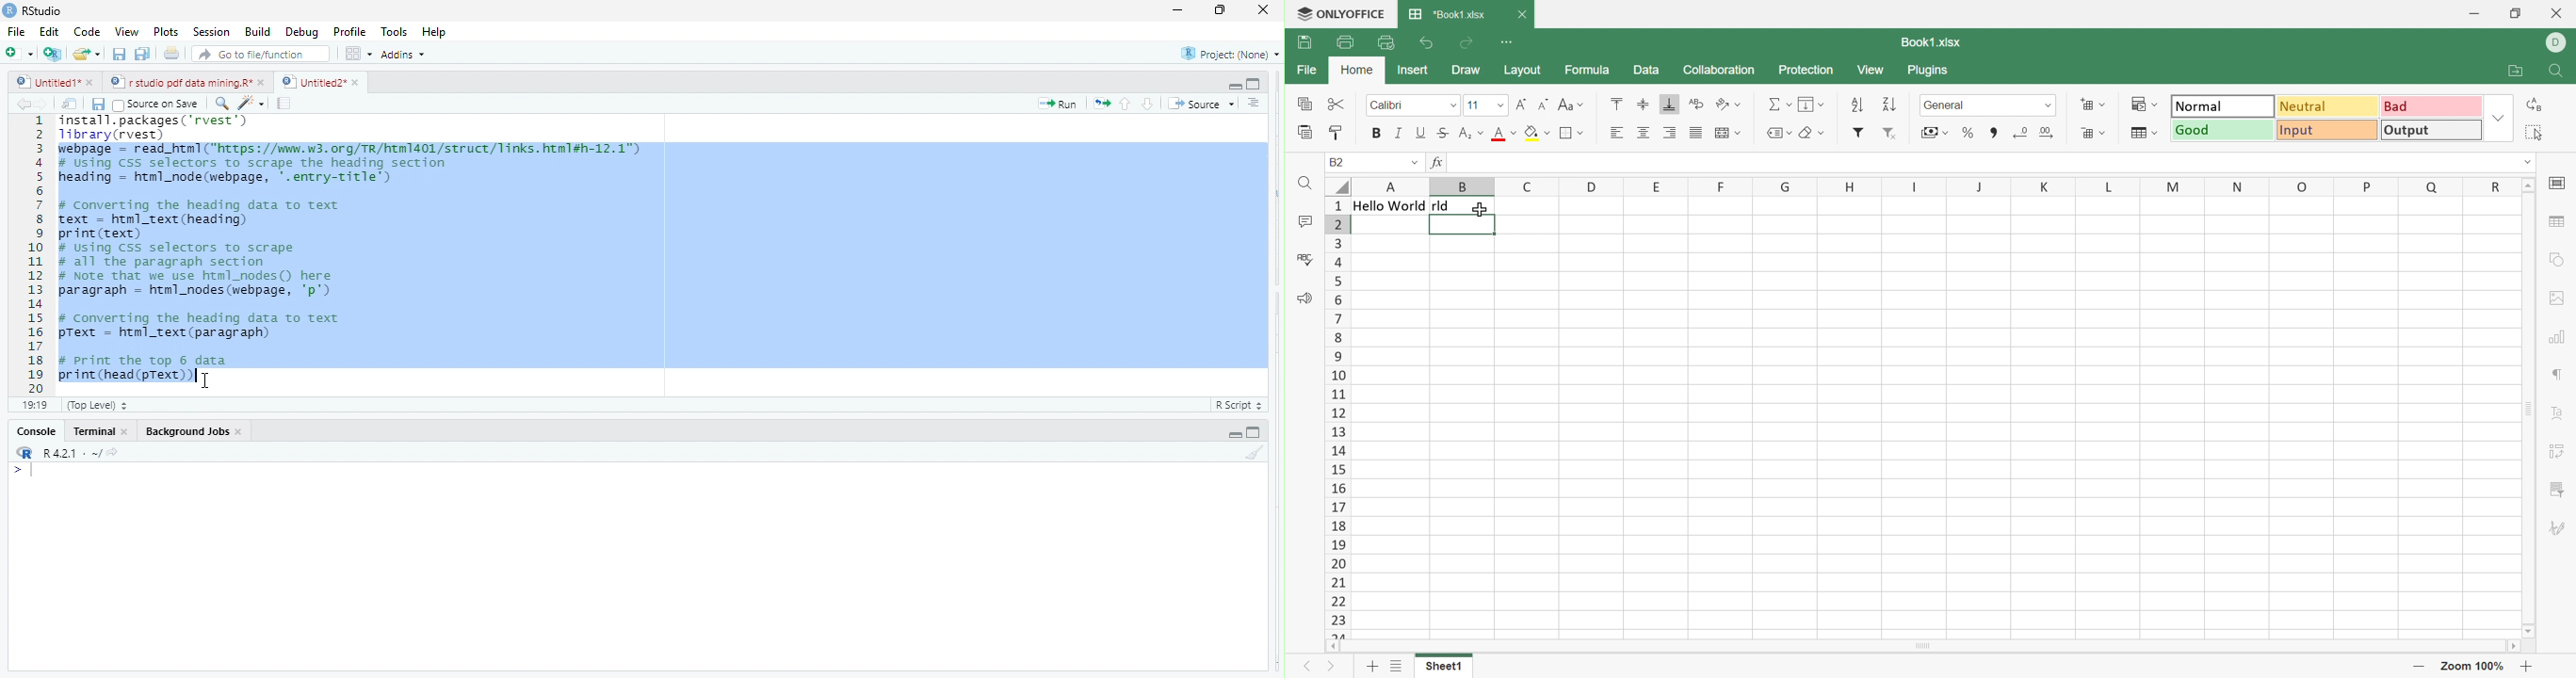 The image size is (2576, 700). I want to click on Build, so click(258, 32).